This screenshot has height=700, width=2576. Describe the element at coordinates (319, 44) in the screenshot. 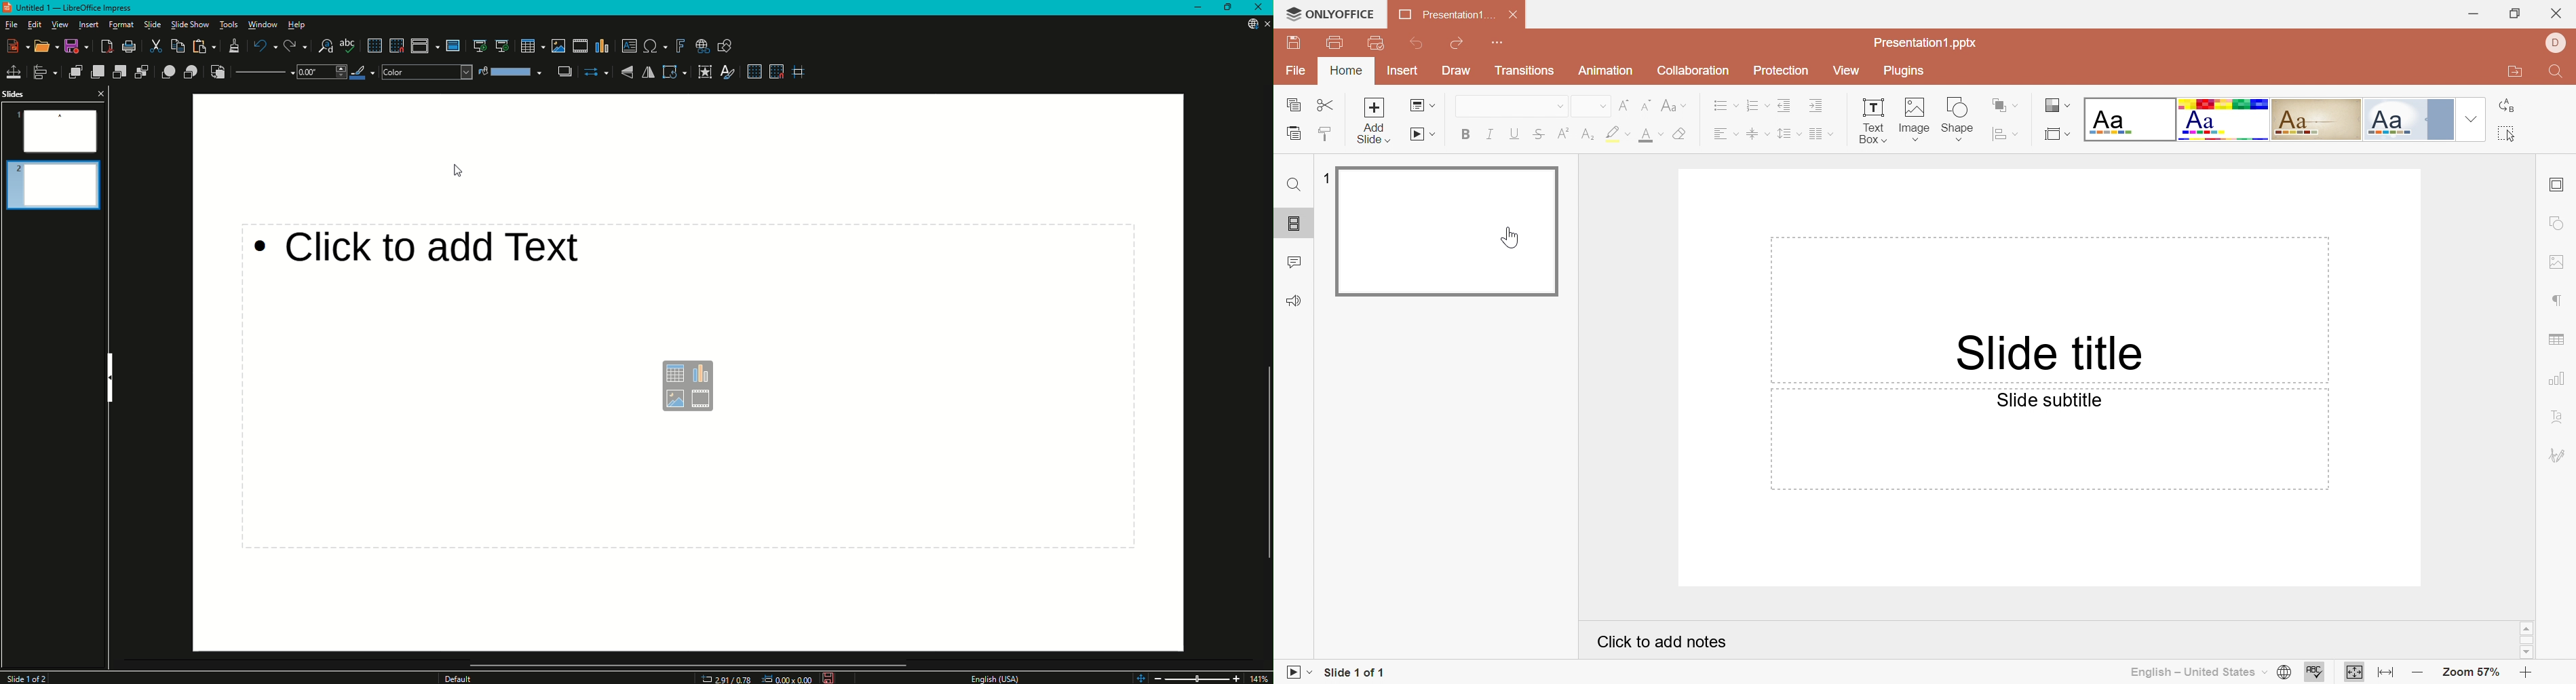

I see `Find and Replace` at that location.